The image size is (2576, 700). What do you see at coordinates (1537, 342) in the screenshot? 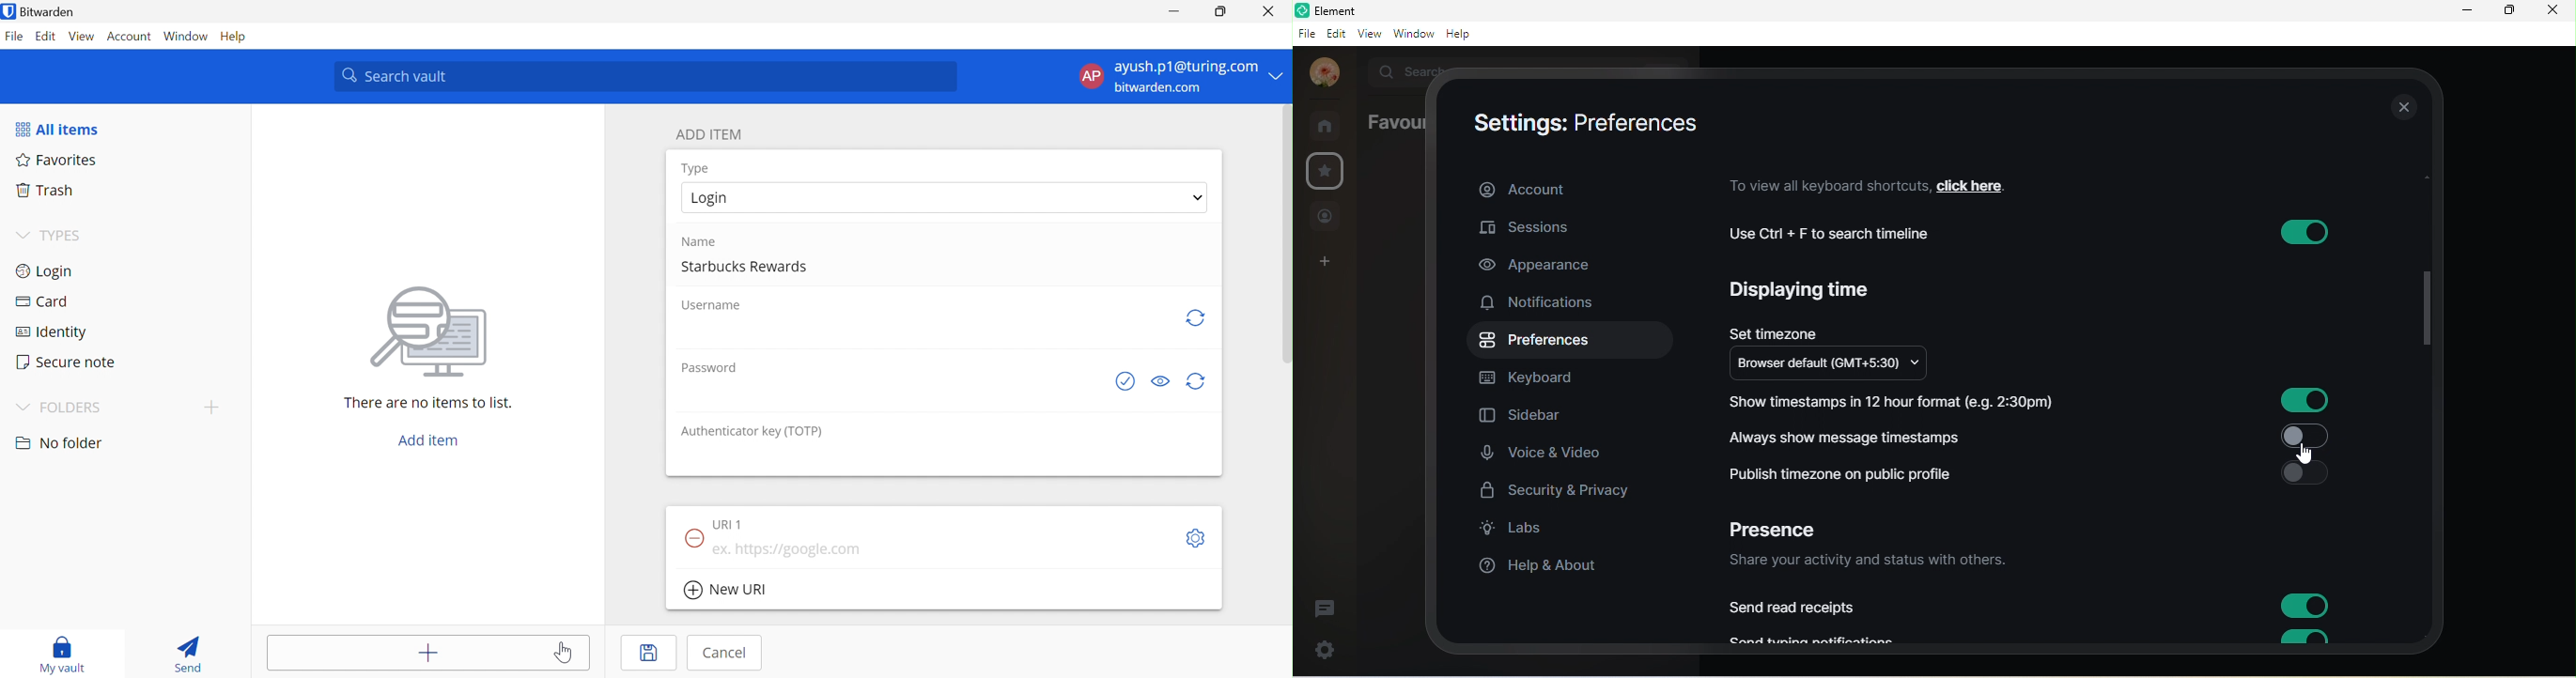
I see `preference` at bounding box center [1537, 342].